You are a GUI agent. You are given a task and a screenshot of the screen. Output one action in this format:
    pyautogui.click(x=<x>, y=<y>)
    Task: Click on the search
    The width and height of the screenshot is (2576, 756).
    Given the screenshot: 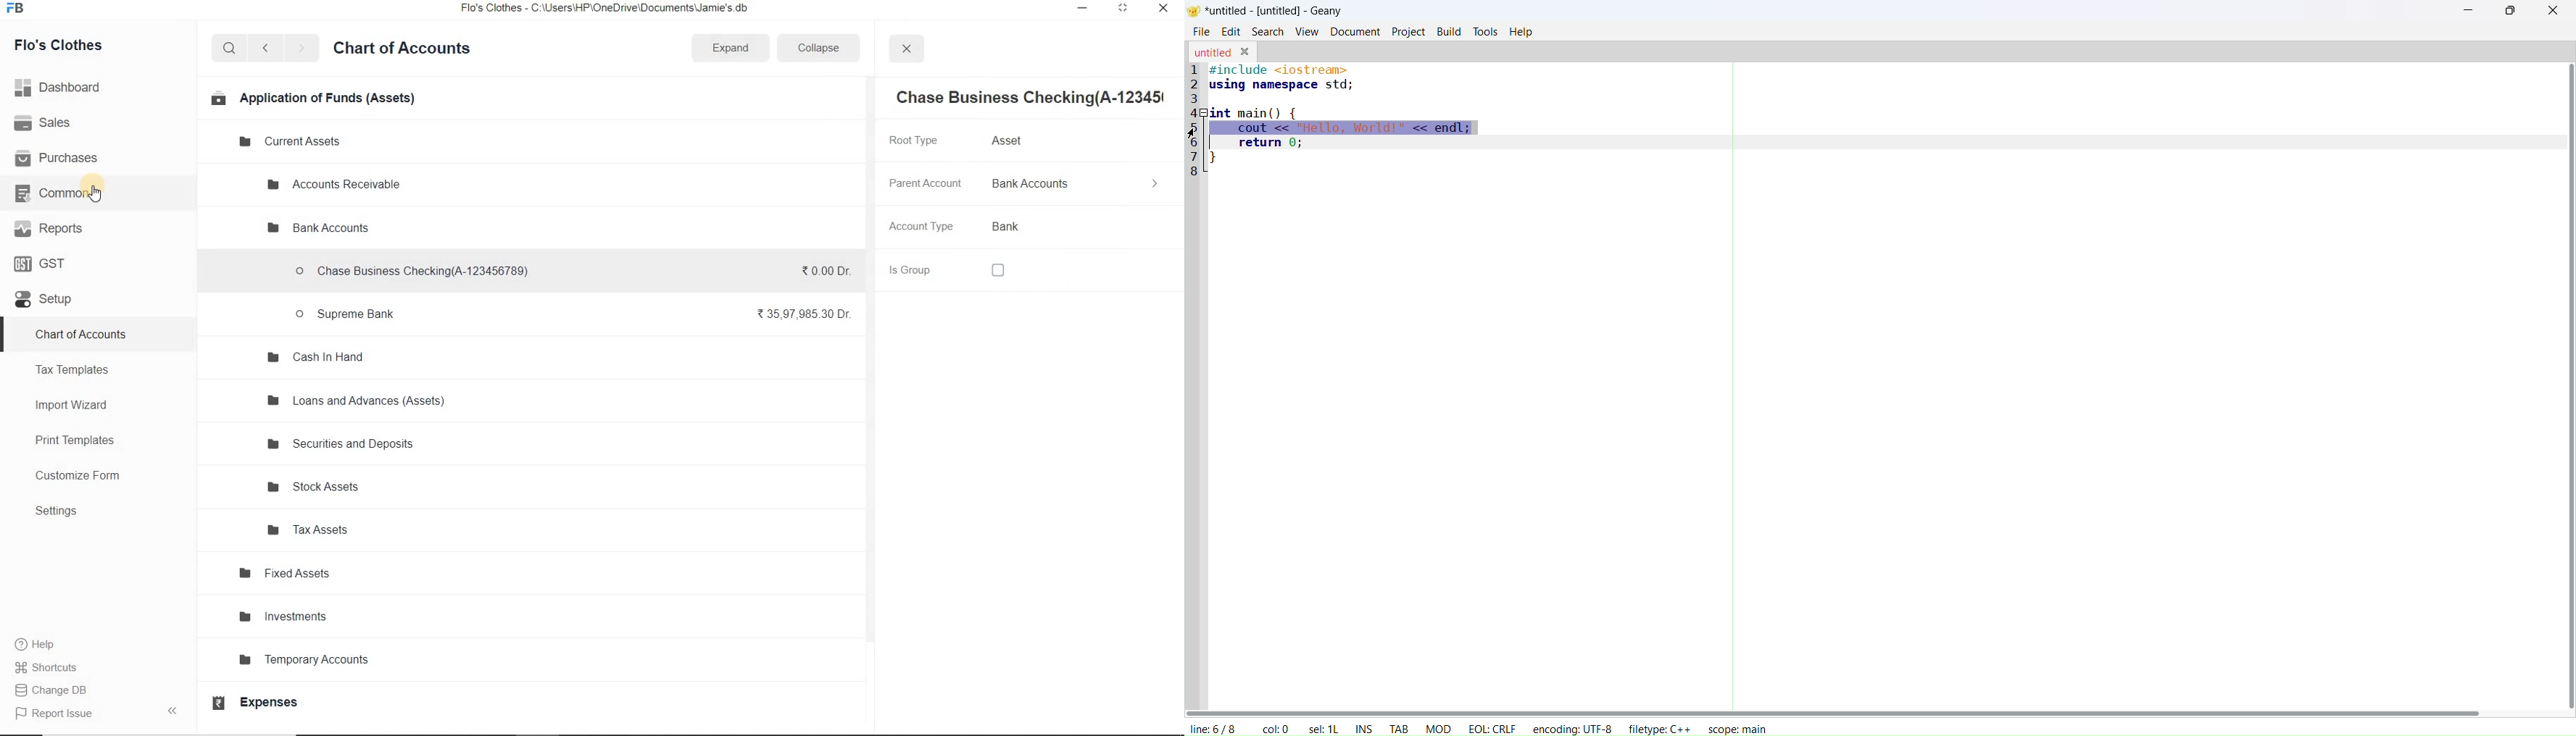 What is the action you would take?
    pyautogui.click(x=230, y=49)
    